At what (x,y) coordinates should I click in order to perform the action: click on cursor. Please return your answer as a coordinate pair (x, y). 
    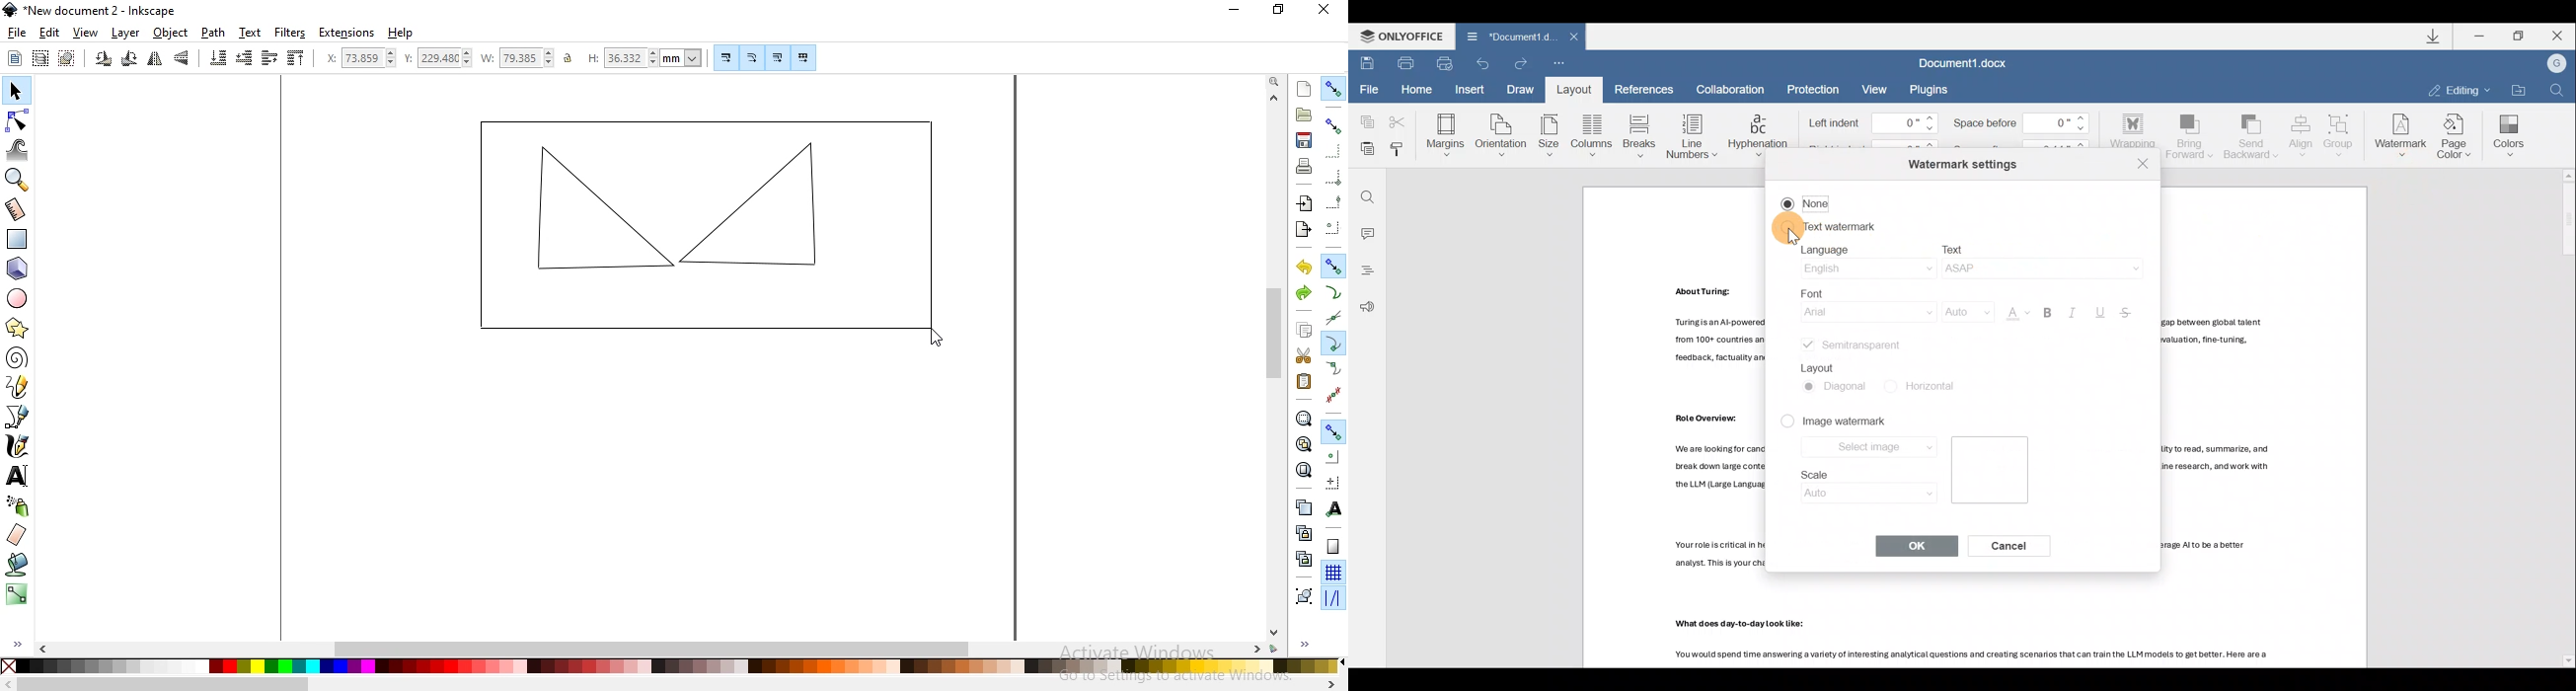
    Looking at the image, I should click on (1795, 241).